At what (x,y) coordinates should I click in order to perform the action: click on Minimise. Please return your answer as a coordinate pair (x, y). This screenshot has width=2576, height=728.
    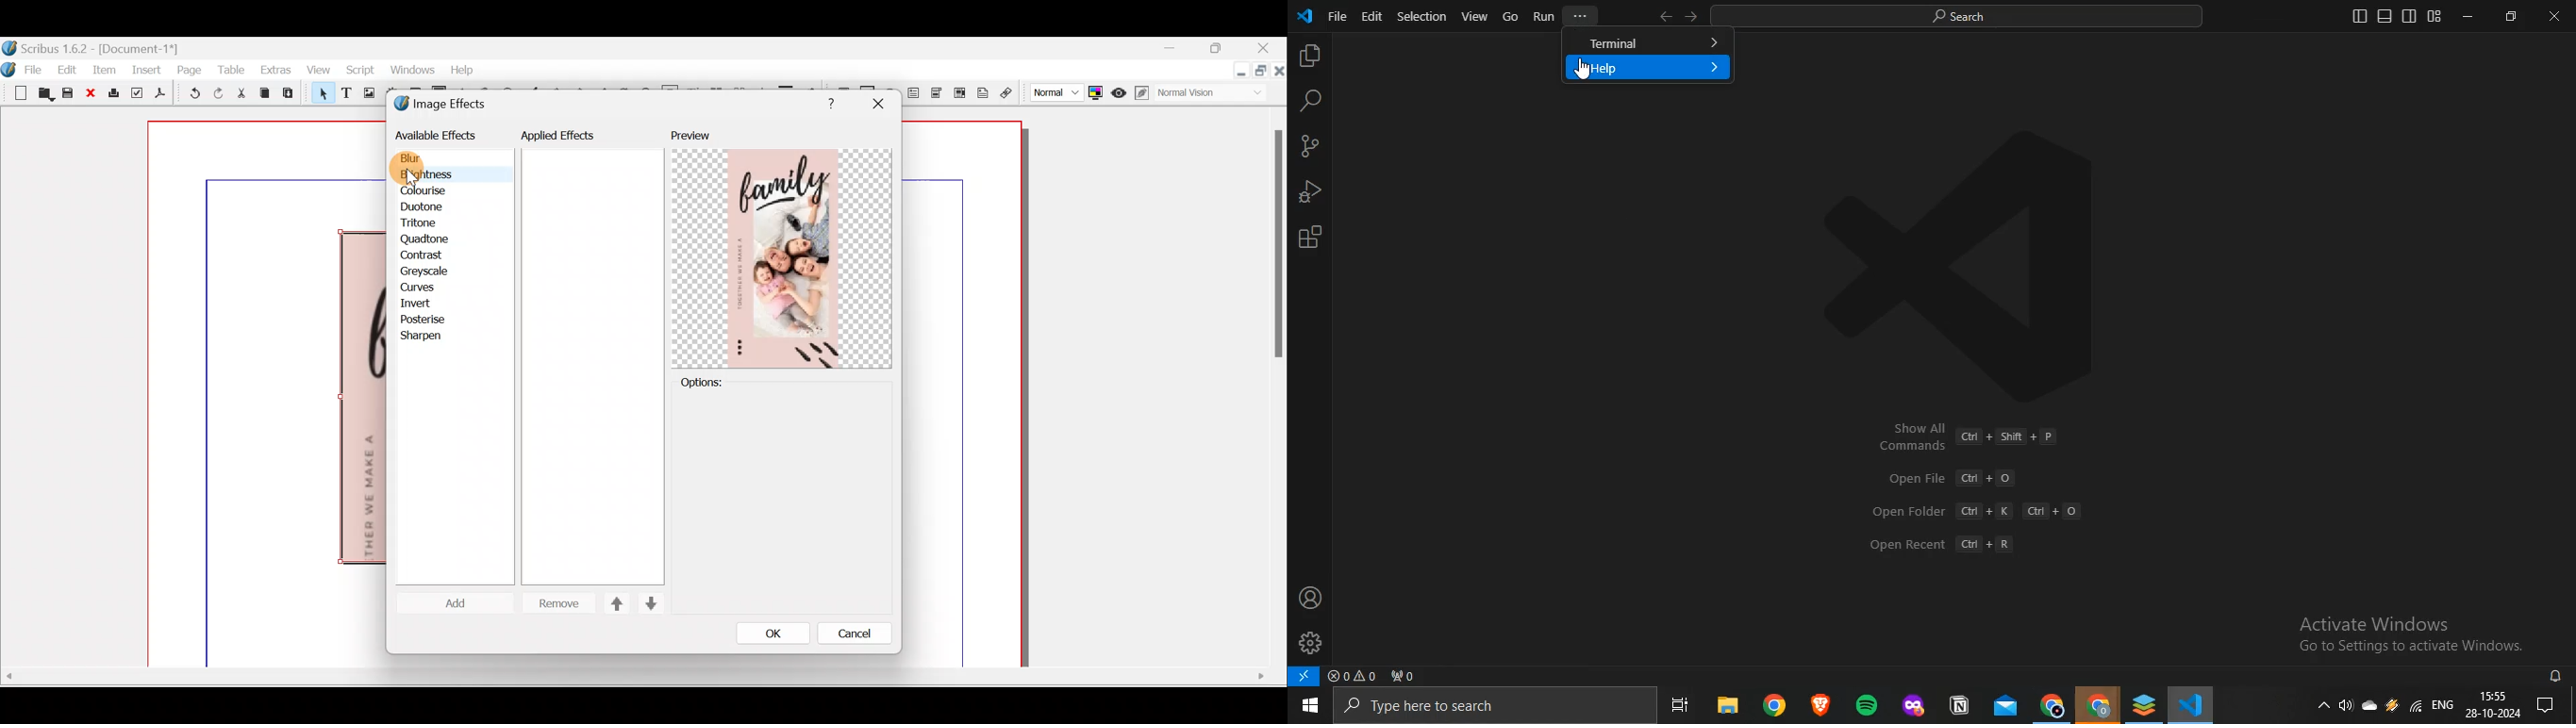
    Looking at the image, I should click on (1178, 50).